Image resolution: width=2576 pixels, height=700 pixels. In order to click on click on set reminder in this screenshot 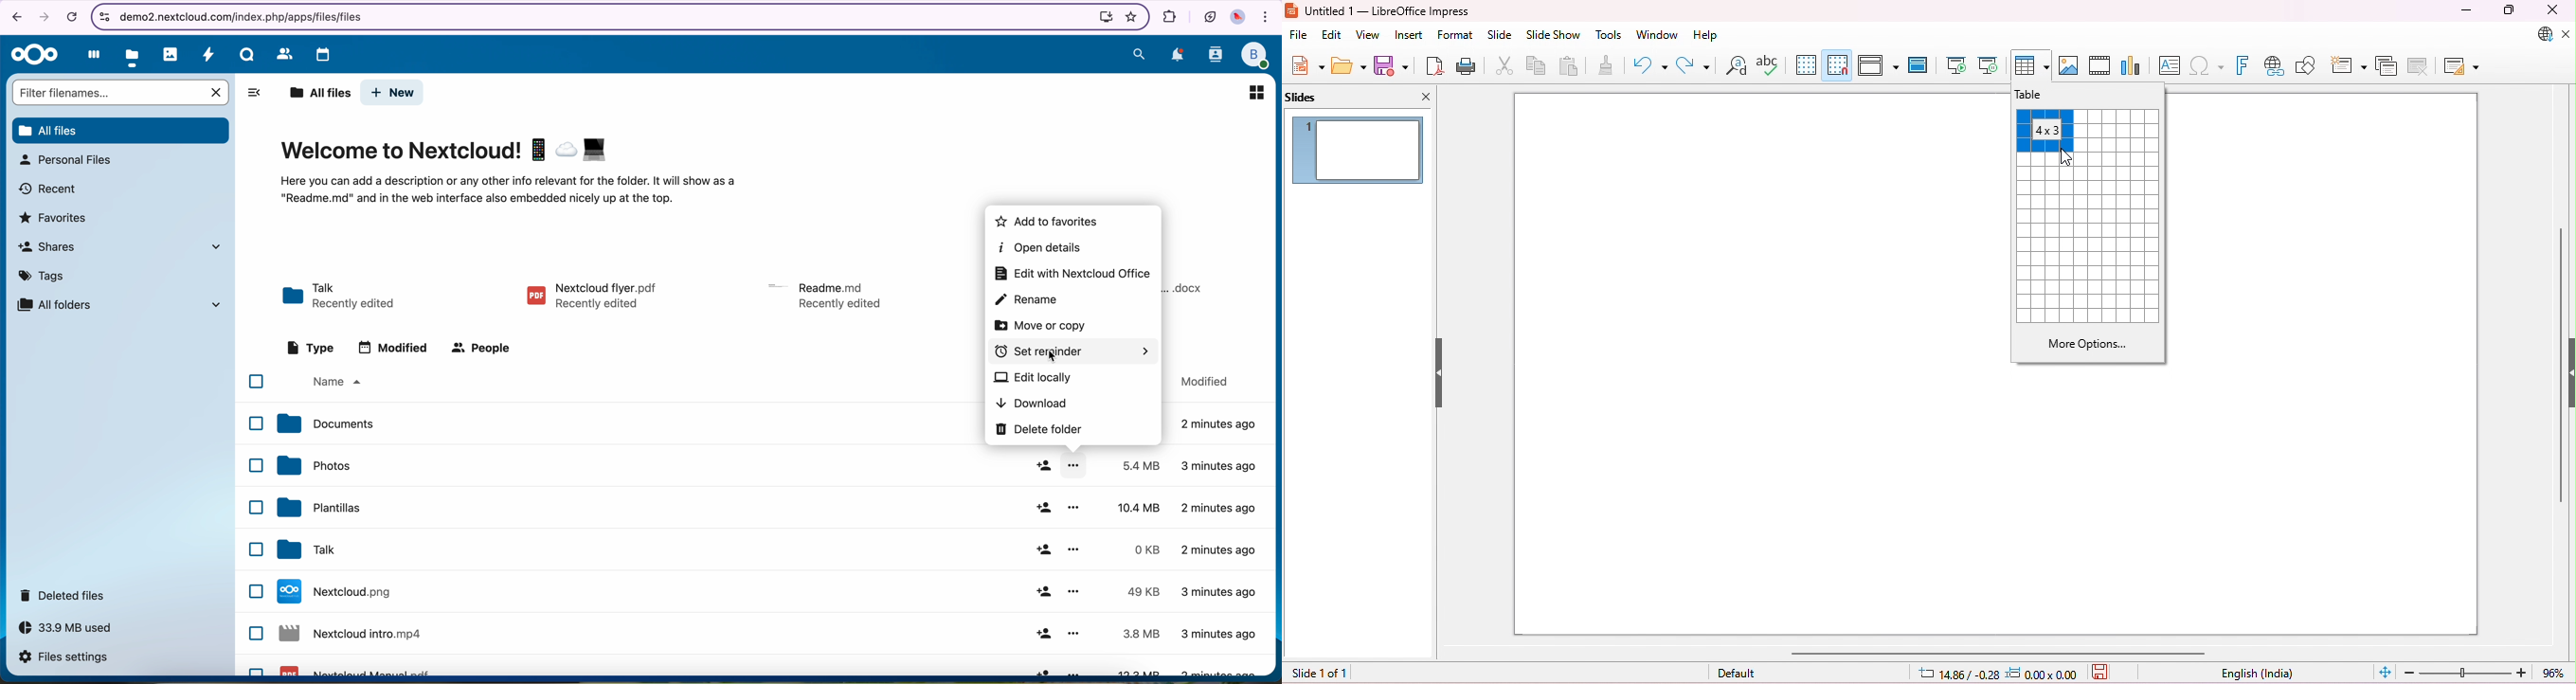, I will do `click(1073, 353)`.